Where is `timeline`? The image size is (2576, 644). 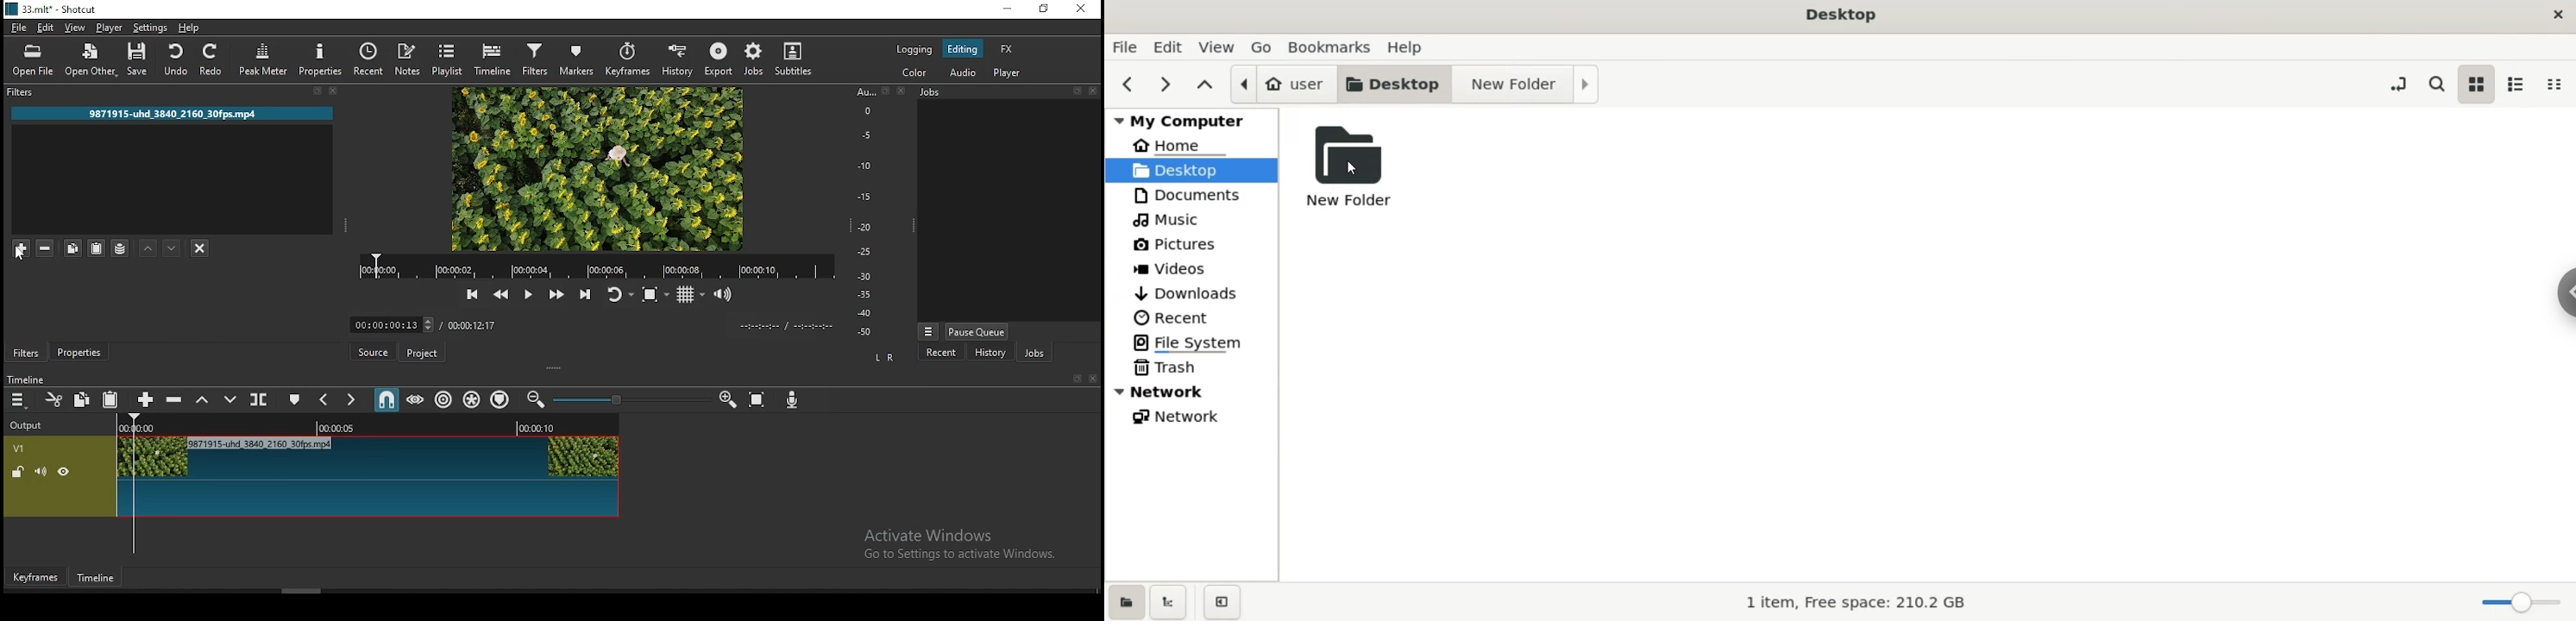 timeline is located at coordinates (496, 59).